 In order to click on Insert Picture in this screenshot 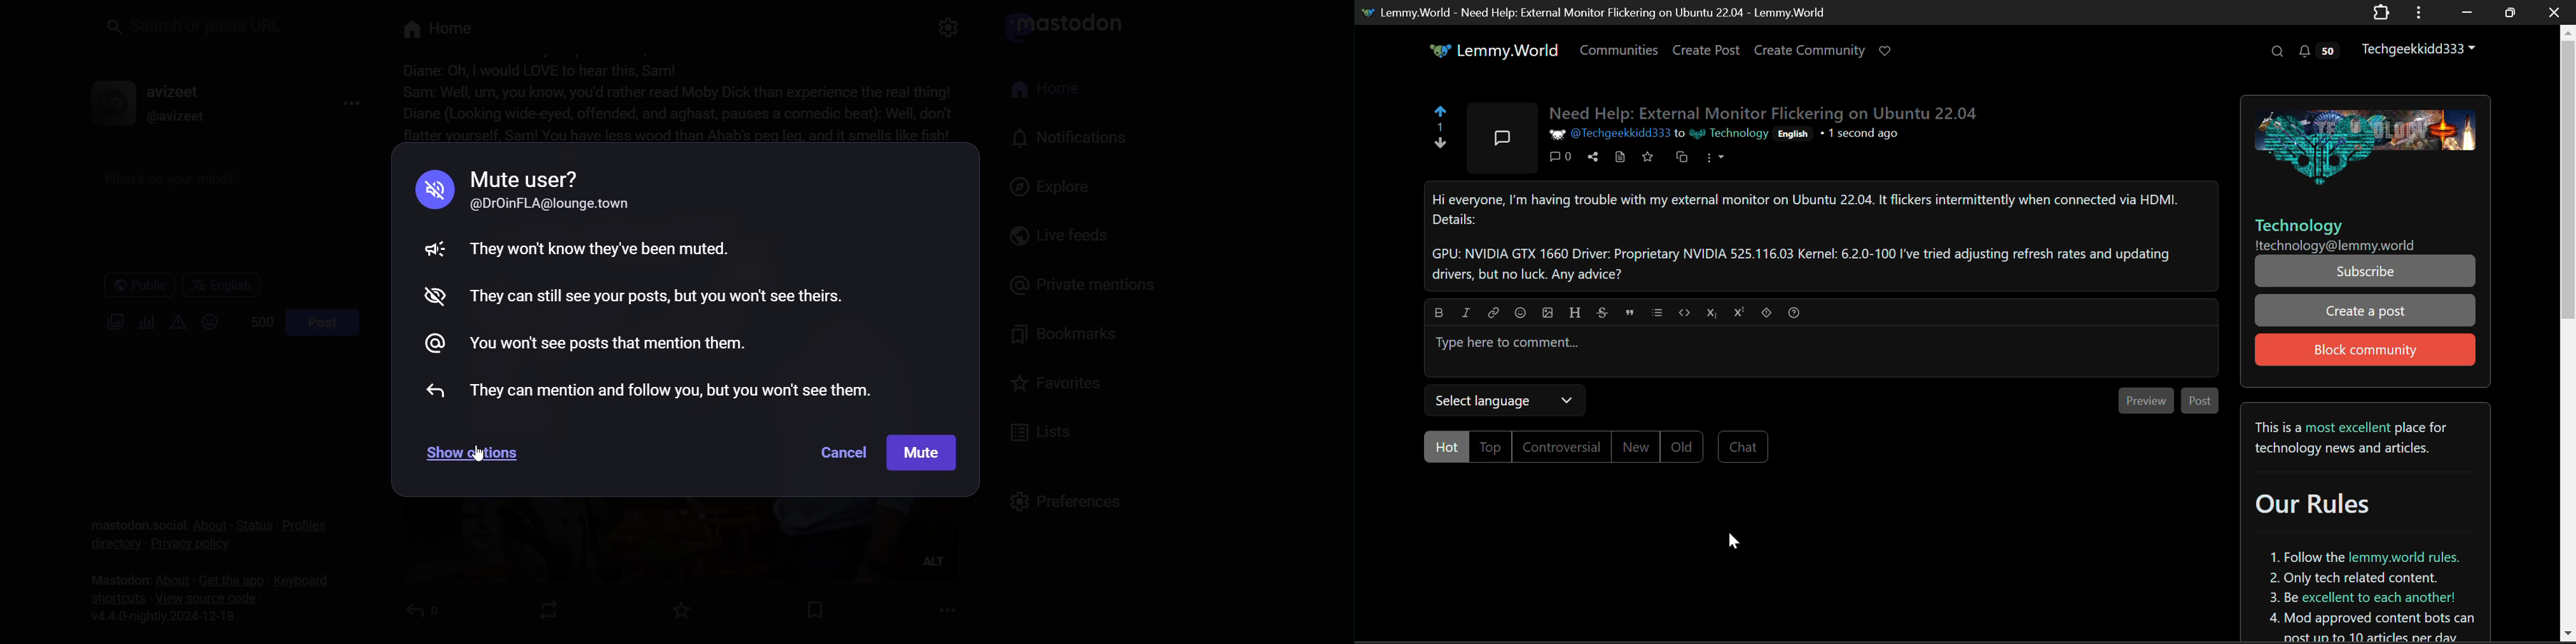, I will do `click(1547, 312)`.